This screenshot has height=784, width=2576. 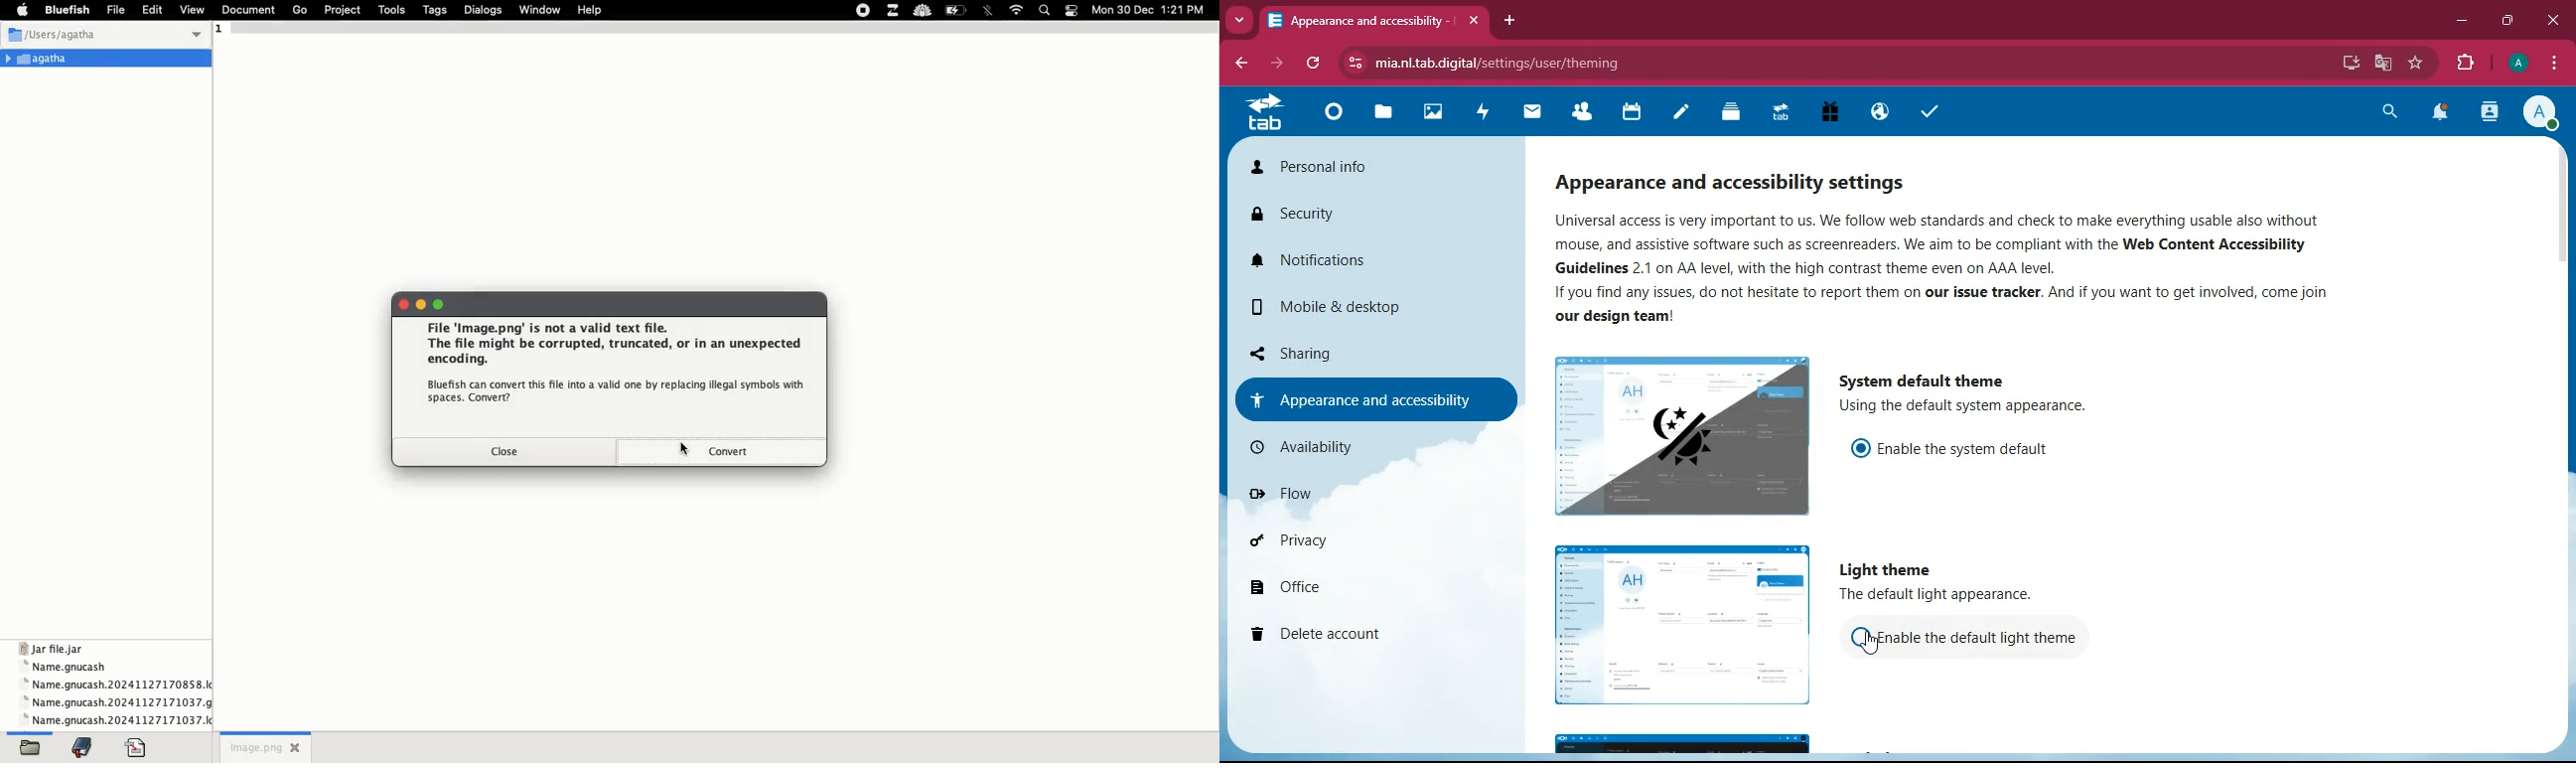 I want to click on file, so click(x=116, y=11).